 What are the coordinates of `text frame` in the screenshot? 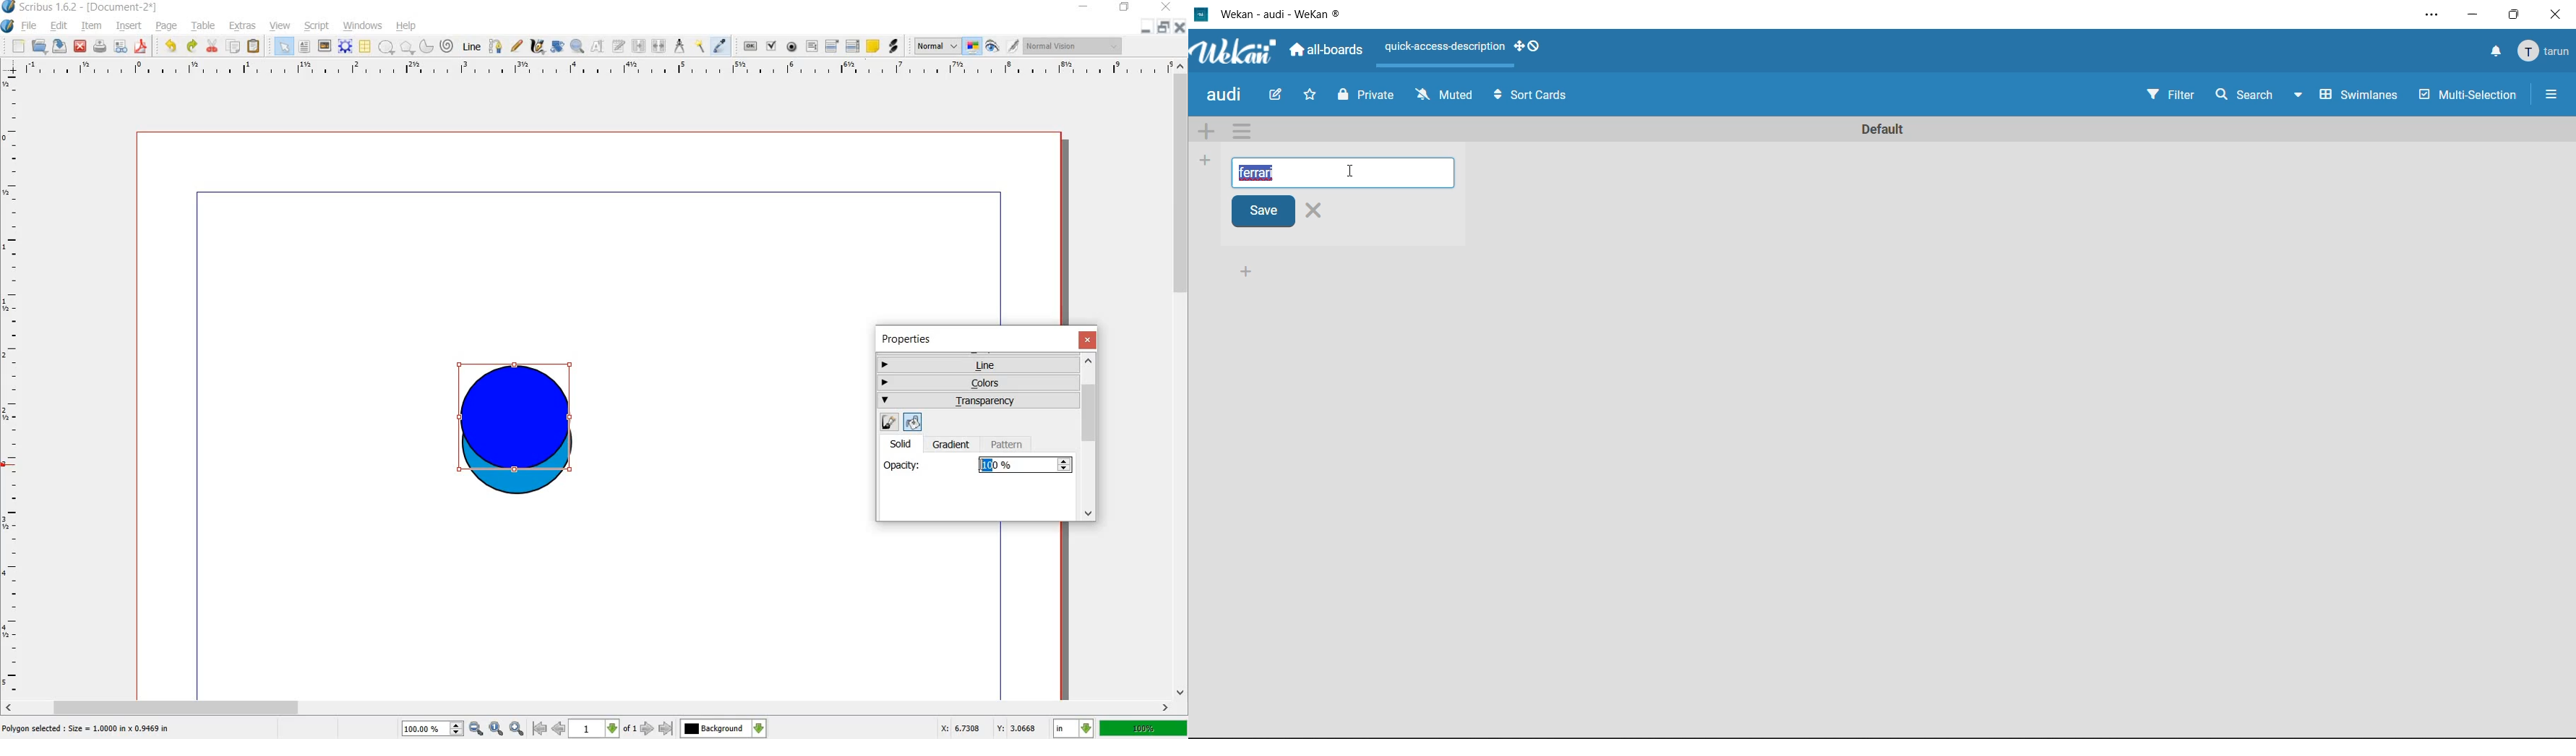 It's located at (305, 47).